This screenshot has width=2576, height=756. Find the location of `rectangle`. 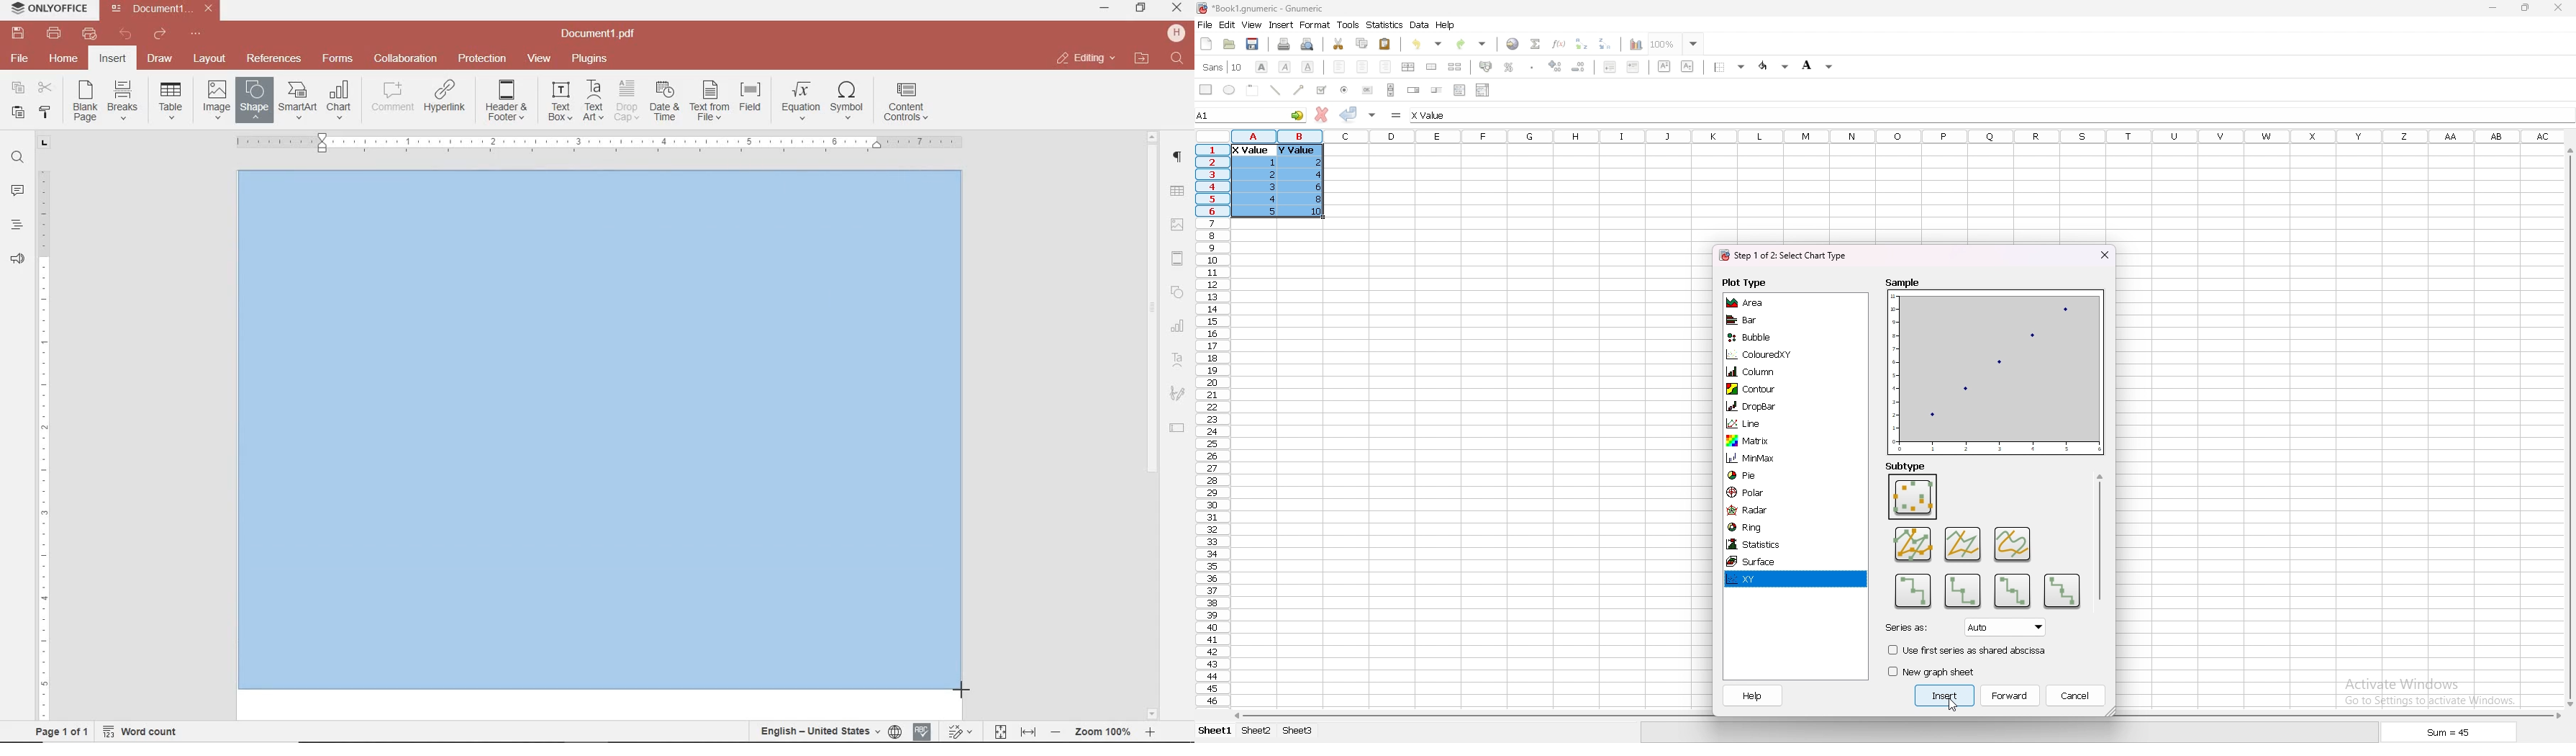

rectangle is located at coordinates (1206, 89).